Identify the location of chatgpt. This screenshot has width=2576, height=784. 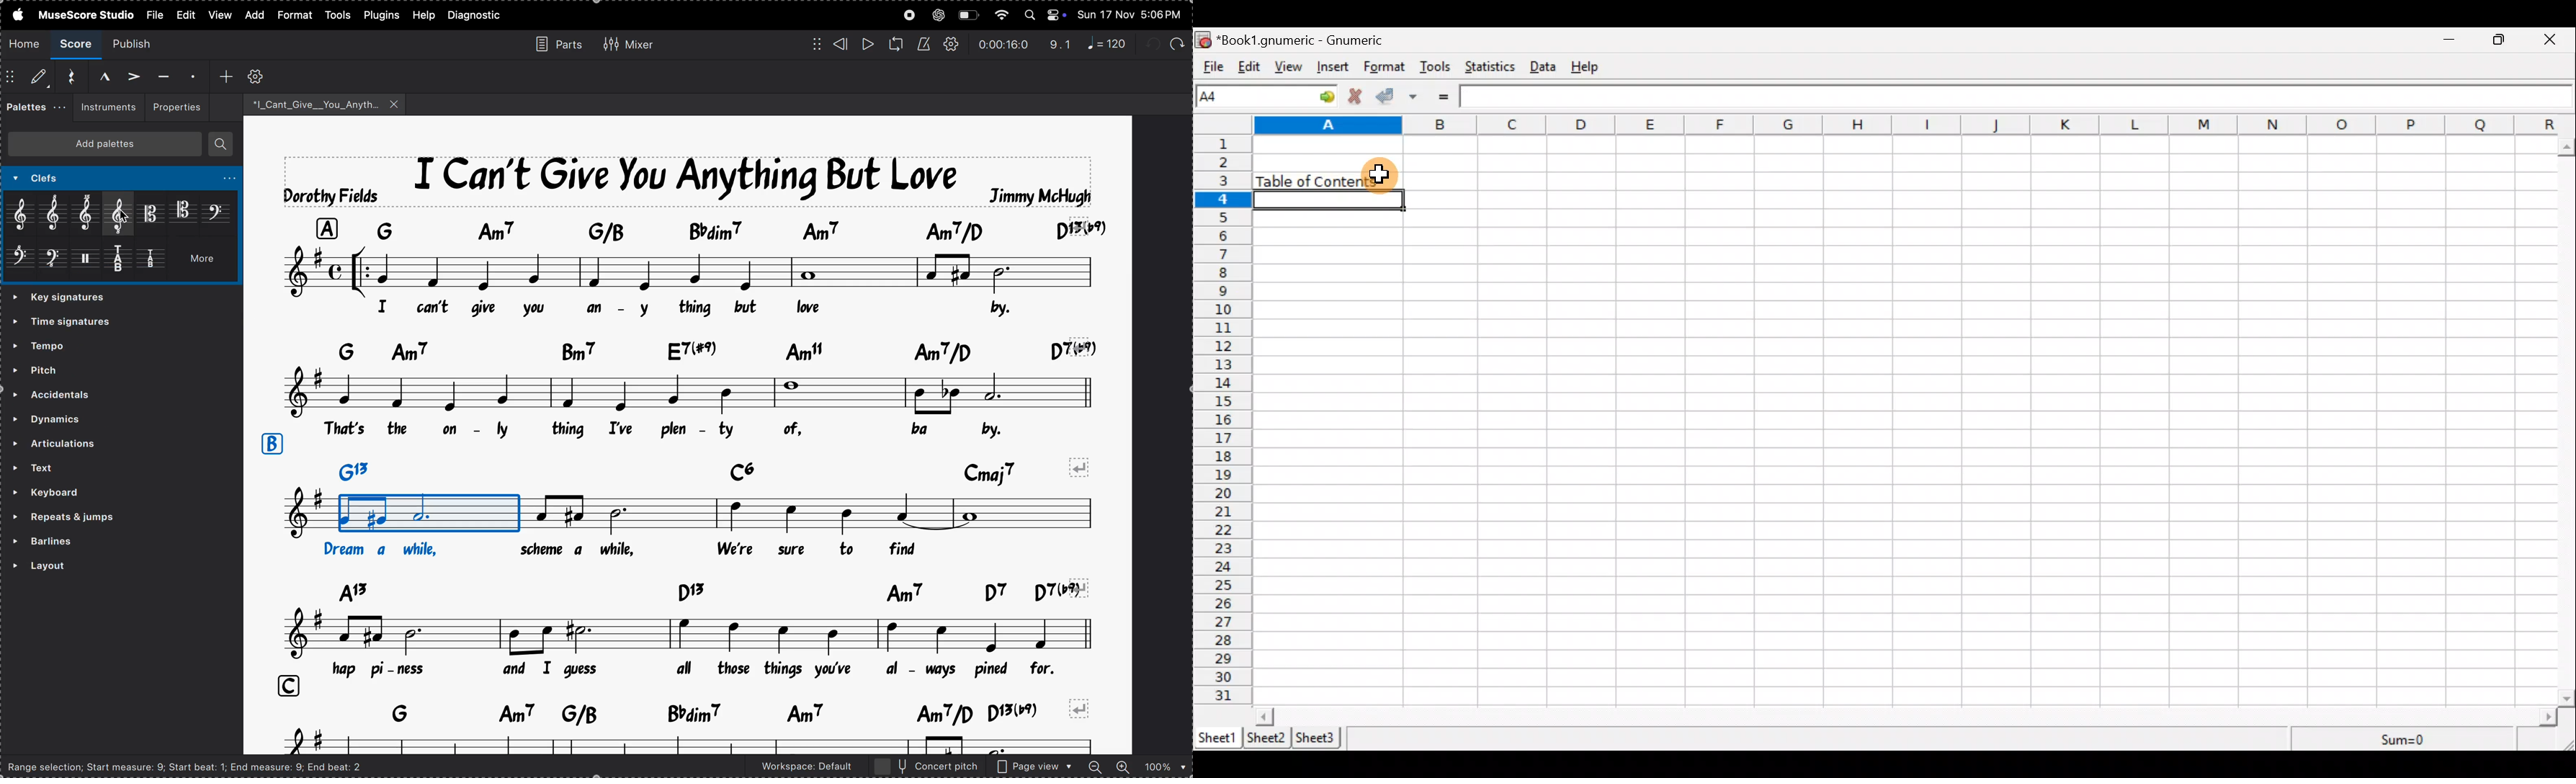
(938, 15).